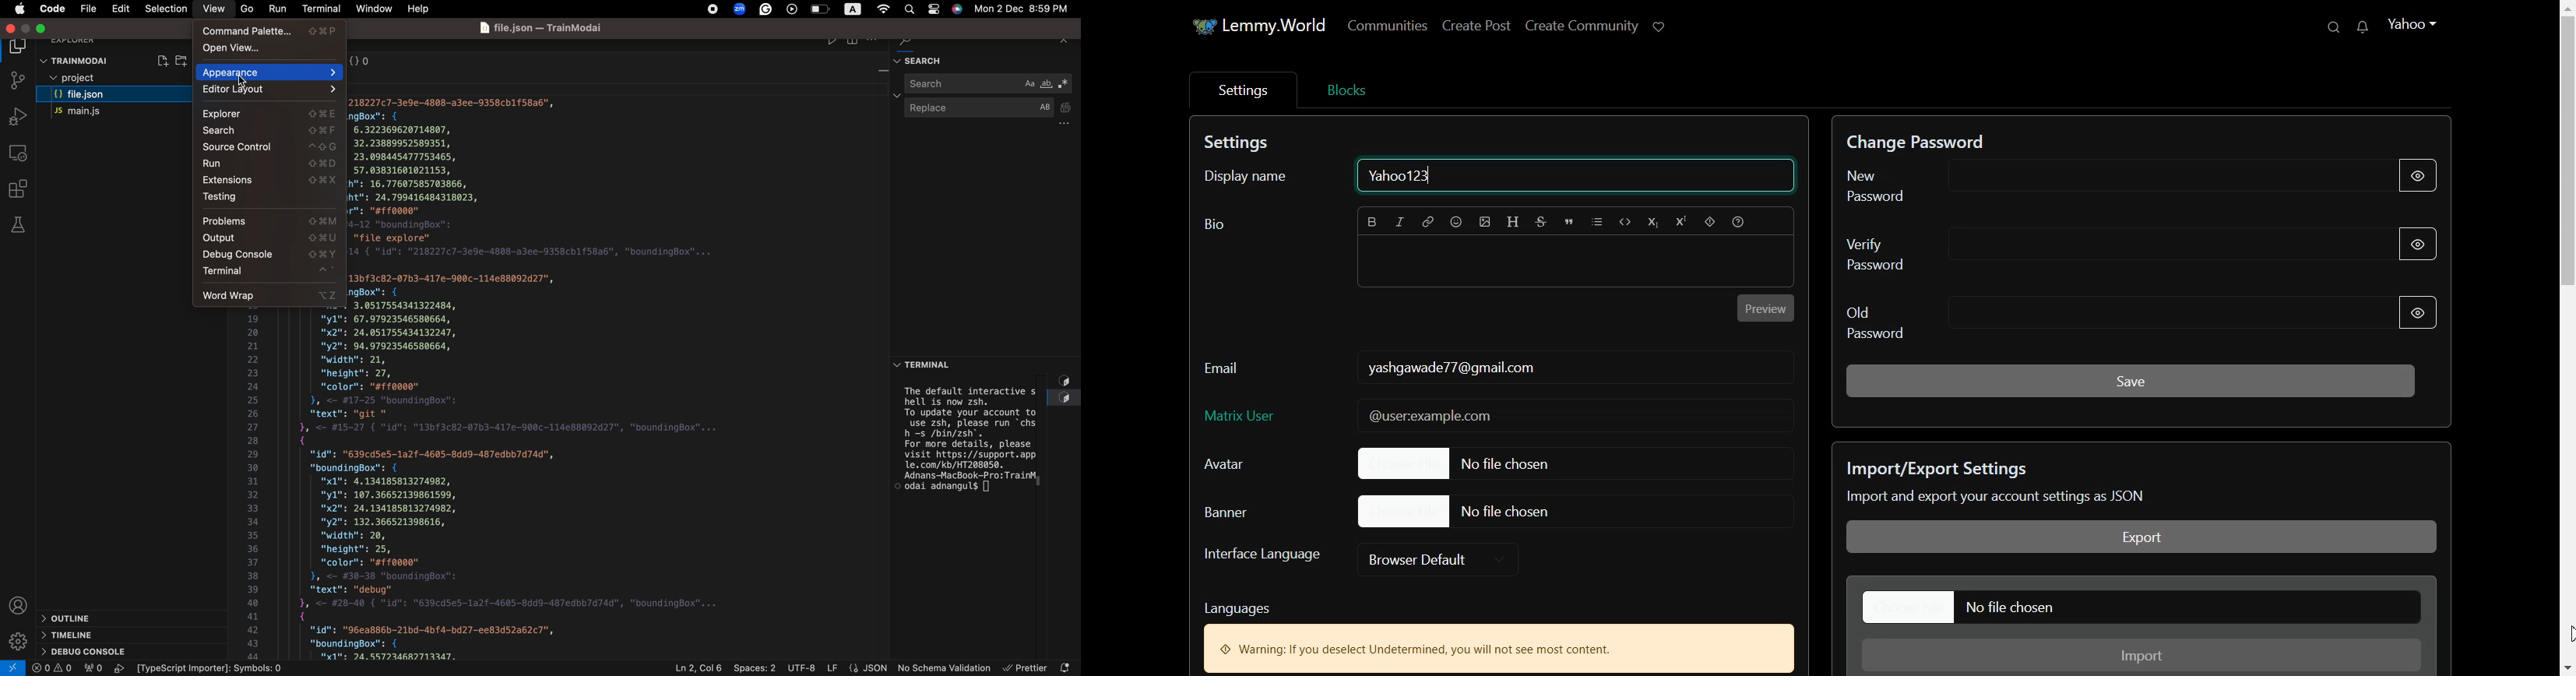 This screenshot has width=2576, height=700. Describe the element at coordinates (1598, 23) in the screenshot. I see `Create Community ©` at that location.